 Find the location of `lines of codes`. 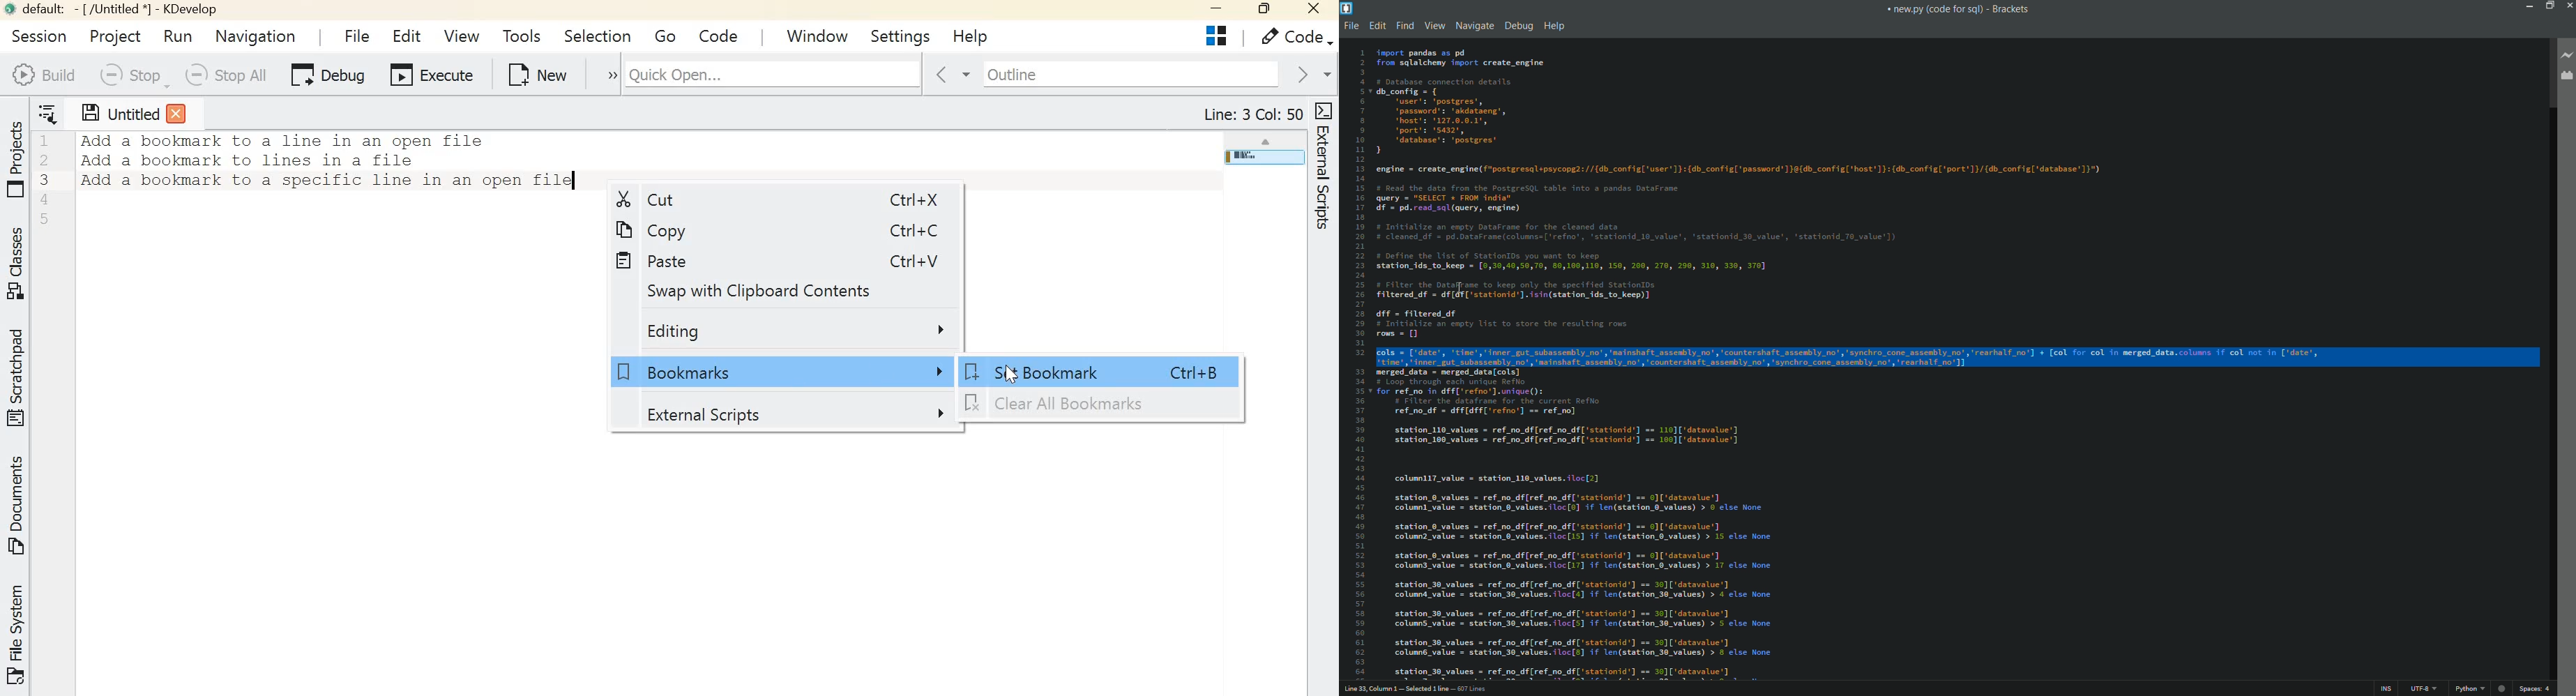

lines of codes is located at coordinates (1959, 191).